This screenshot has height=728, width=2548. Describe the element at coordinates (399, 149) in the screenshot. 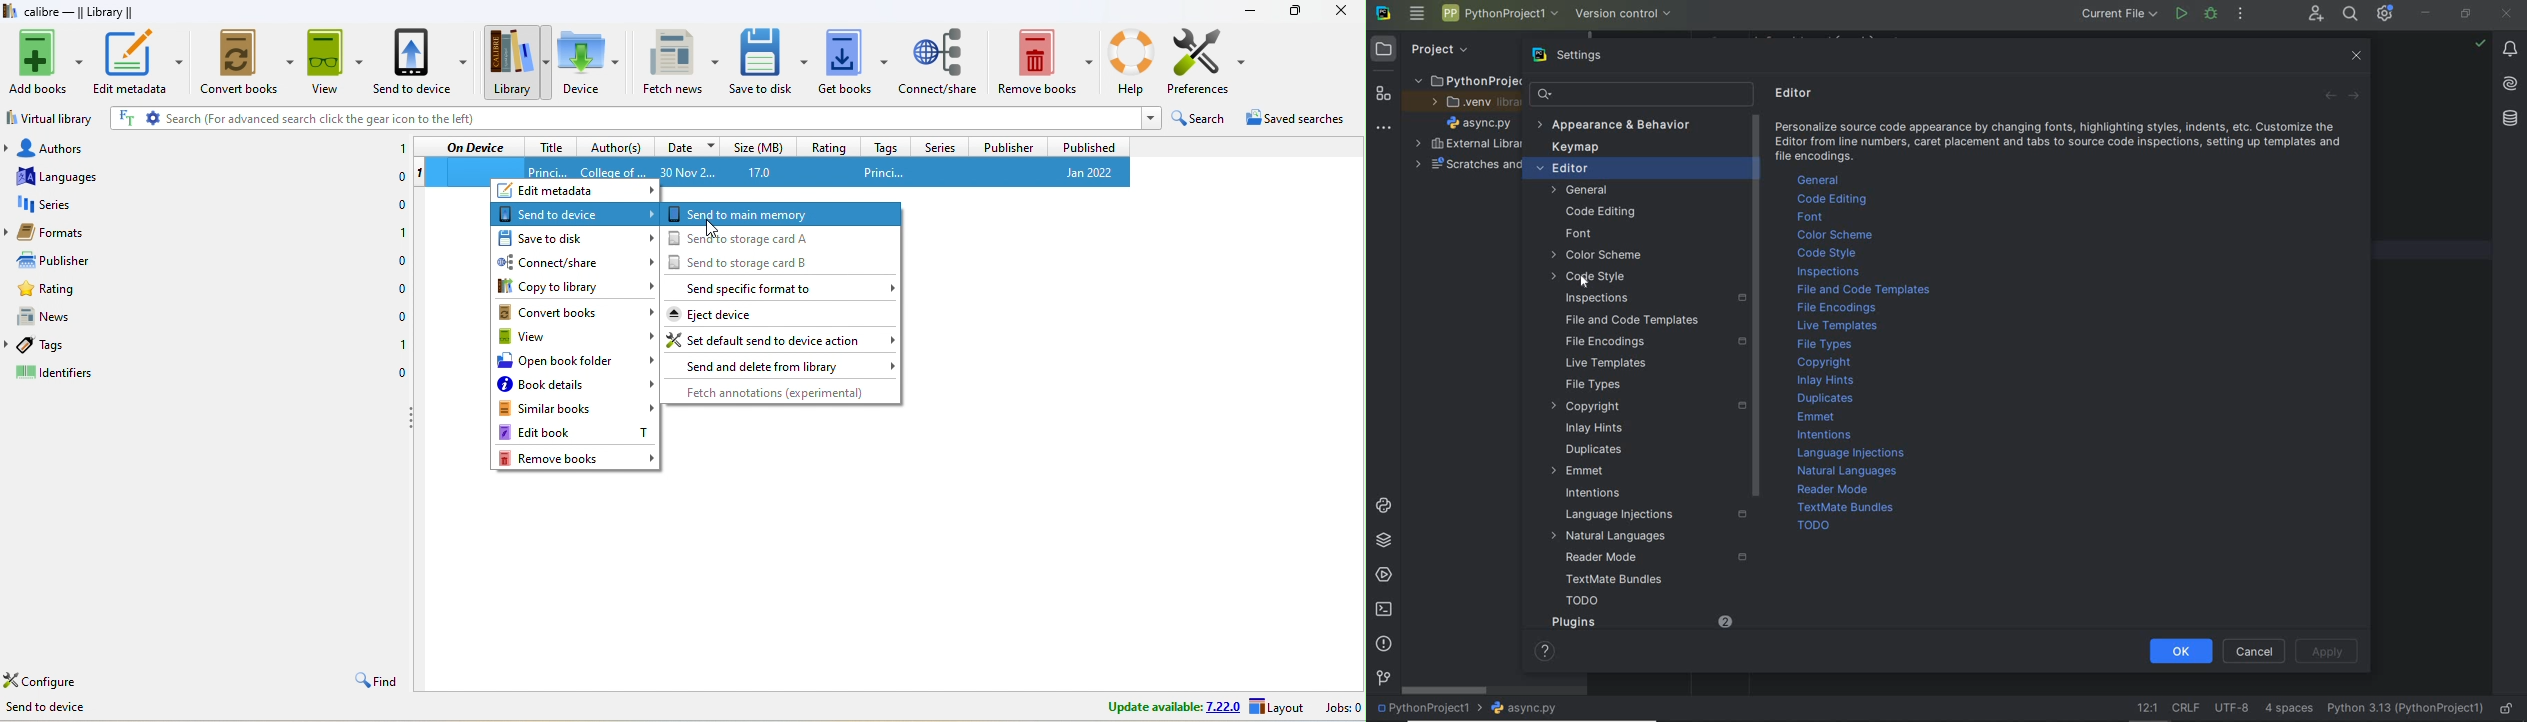

I see `1` at that location.